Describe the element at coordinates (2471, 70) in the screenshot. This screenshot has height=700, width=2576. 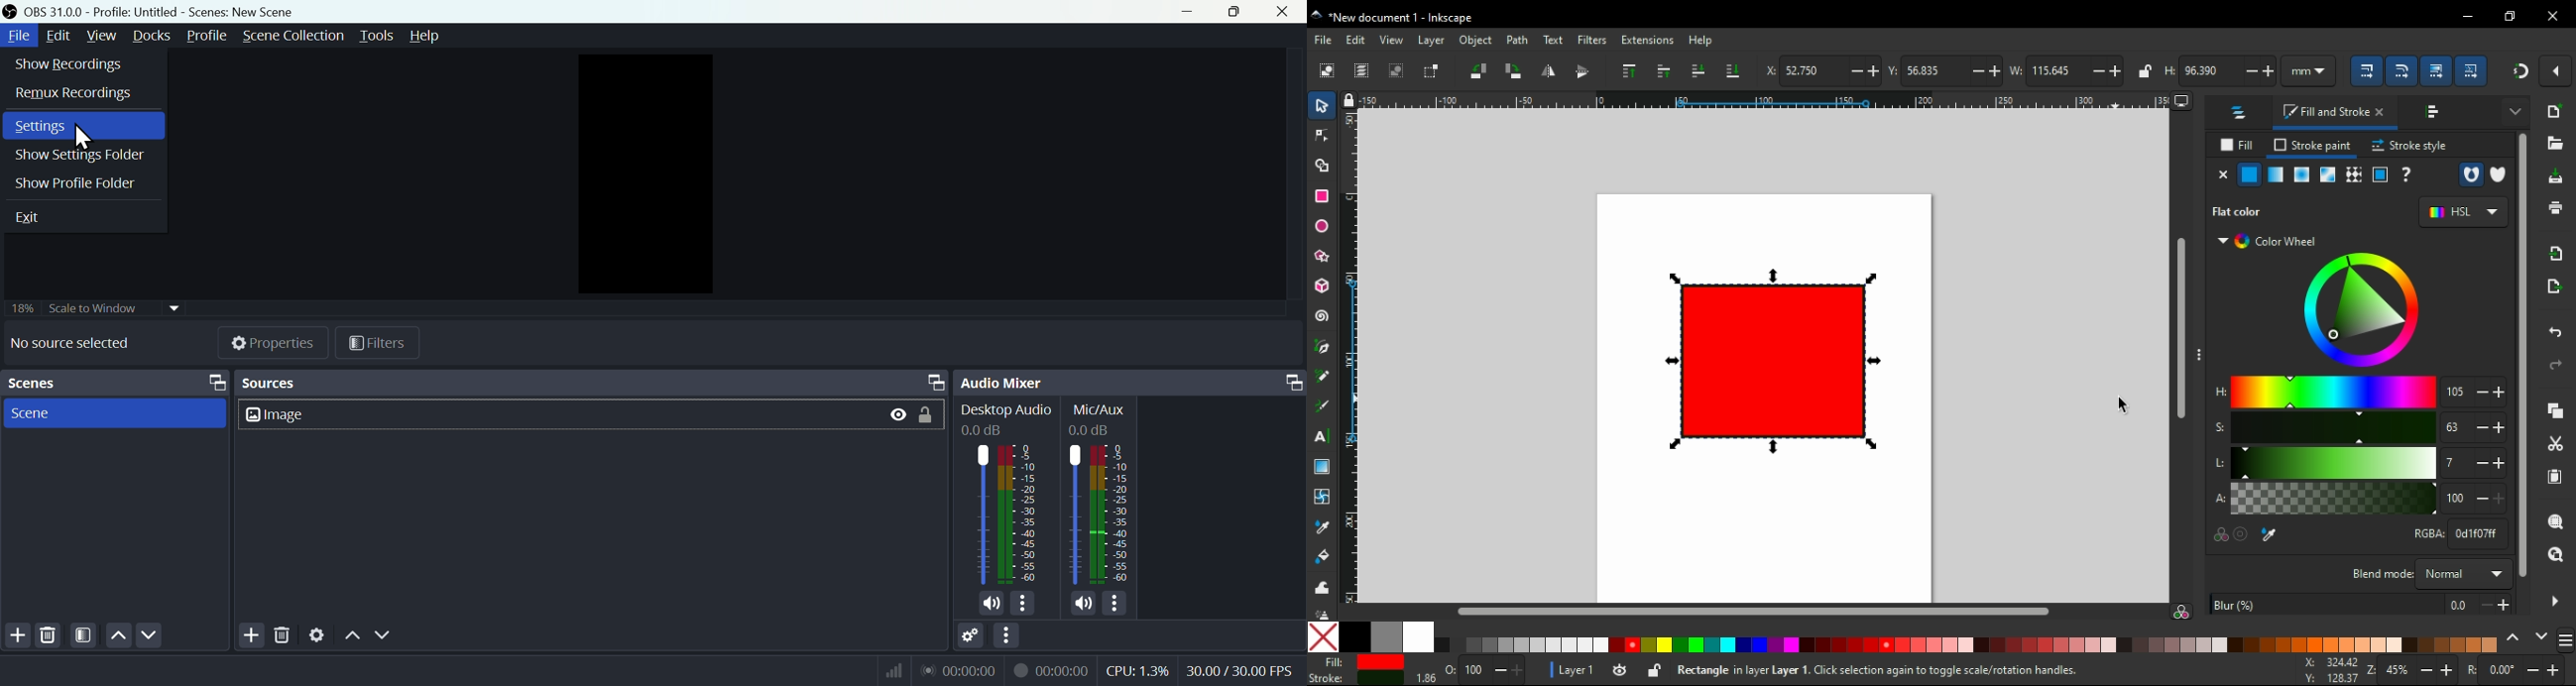
I see `scaling options` at that location.